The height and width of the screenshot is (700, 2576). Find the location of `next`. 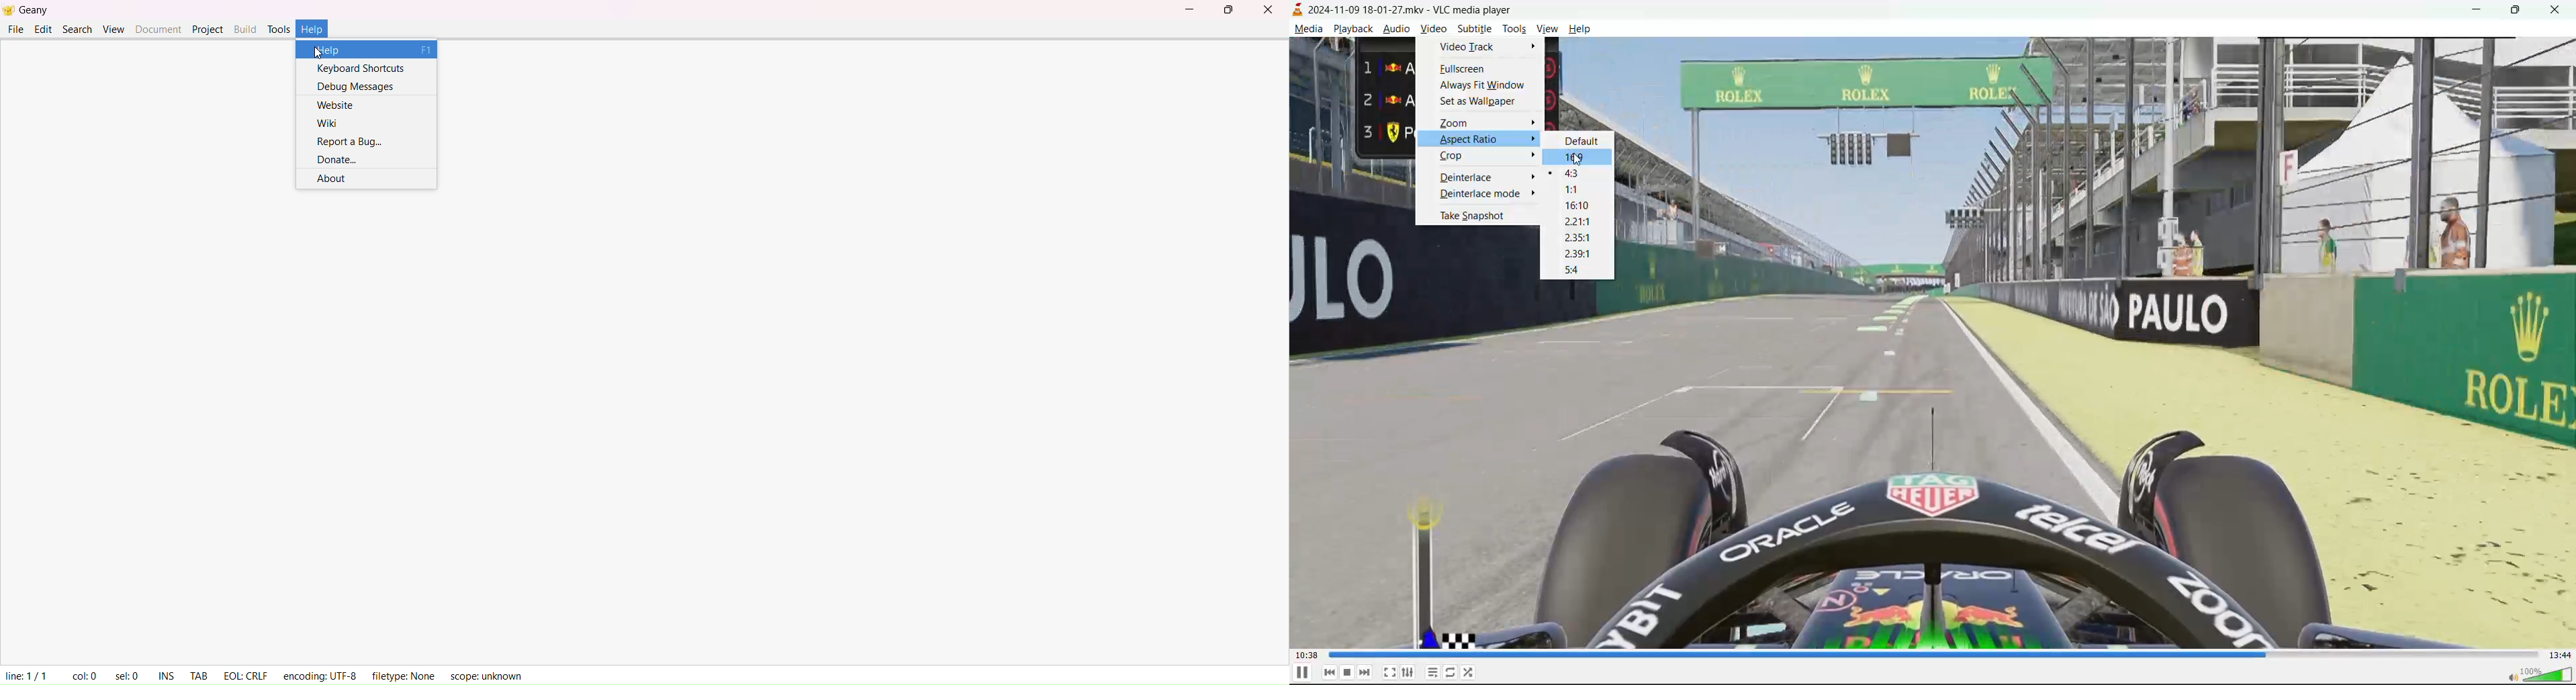

next is located at coordinates (1364, 674).